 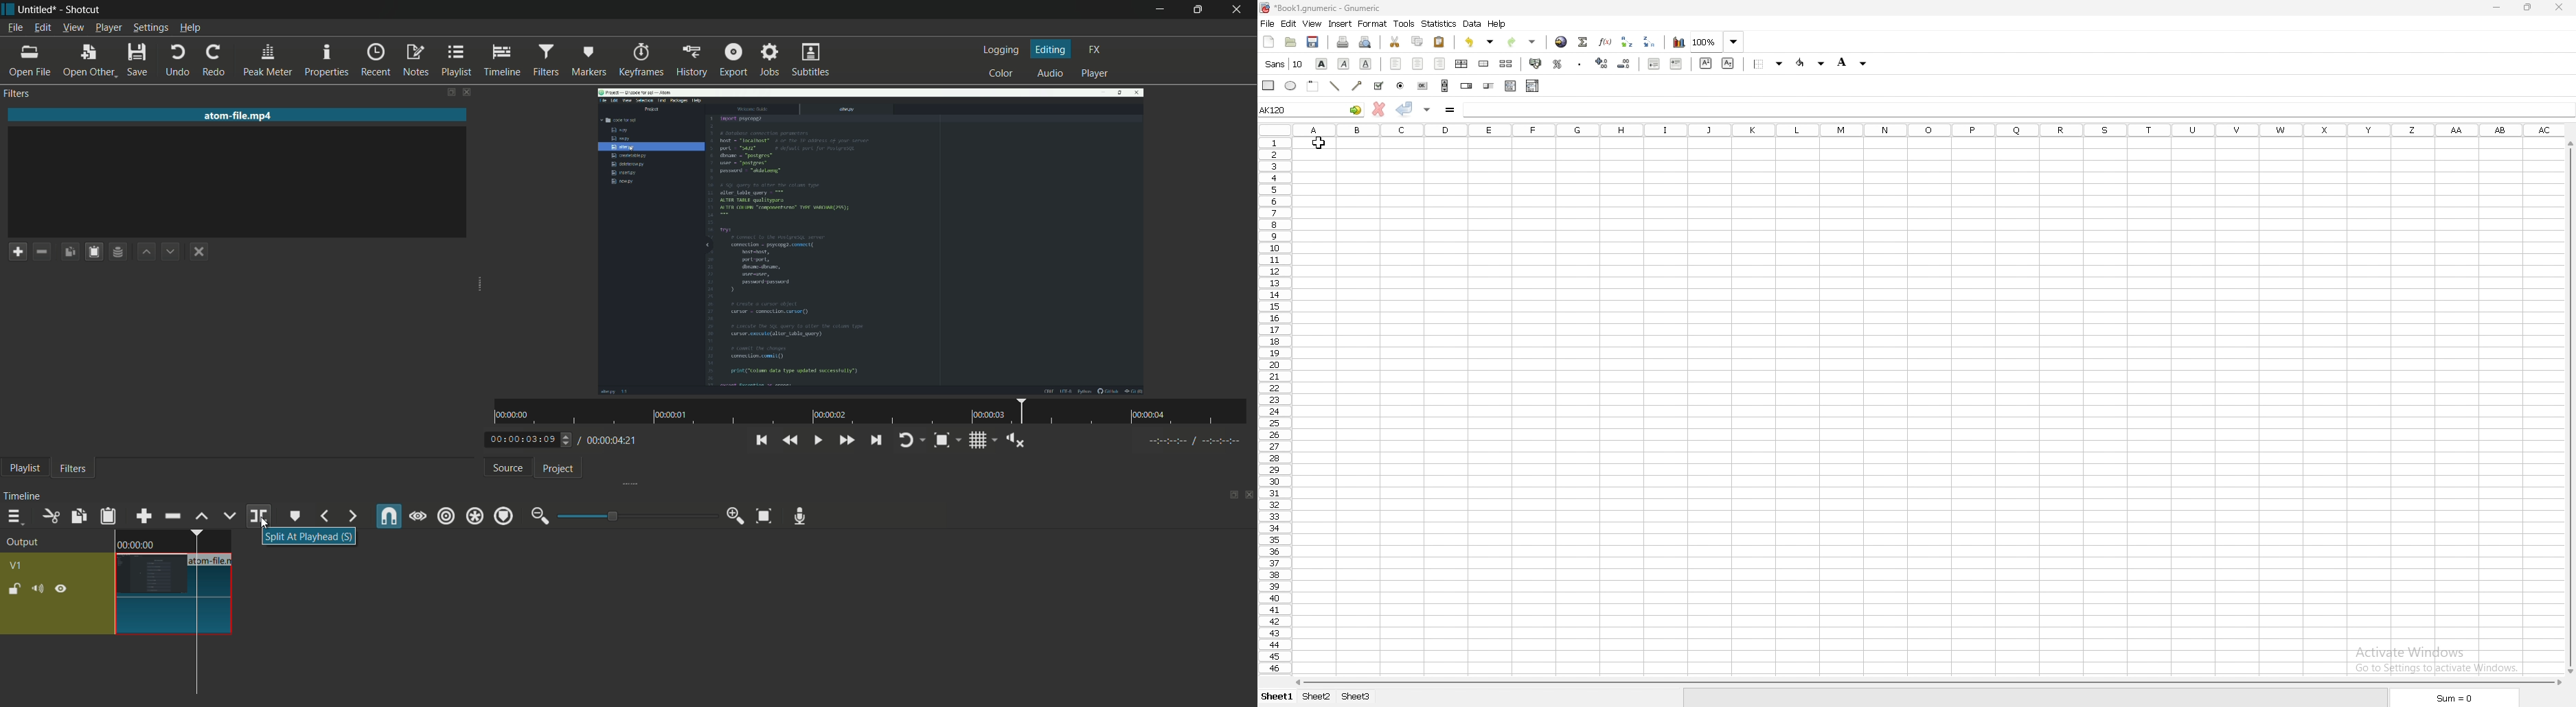 I want to click on paste, so click(x=109, y=516).